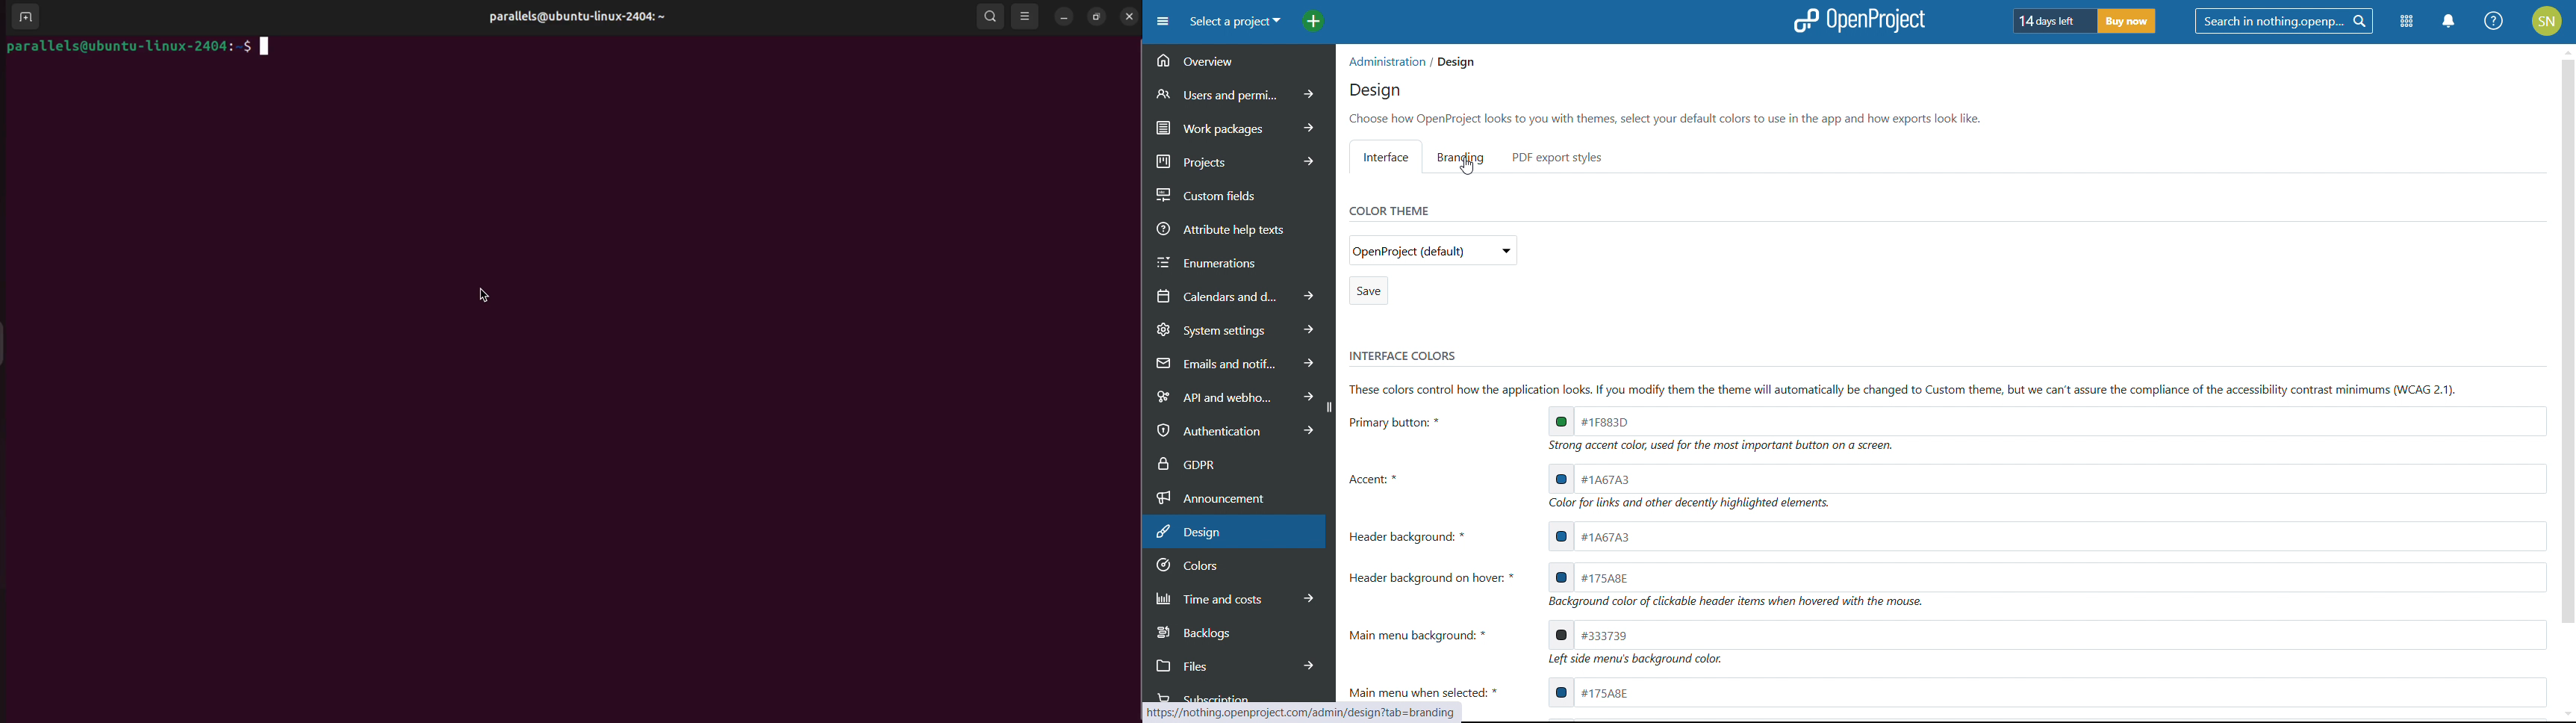 The image size is (2576, 728). What do you see at coordinates (2566, 353) in the screenshot?
I see `vertical scroll bar` at bounding box center [2566, 353].